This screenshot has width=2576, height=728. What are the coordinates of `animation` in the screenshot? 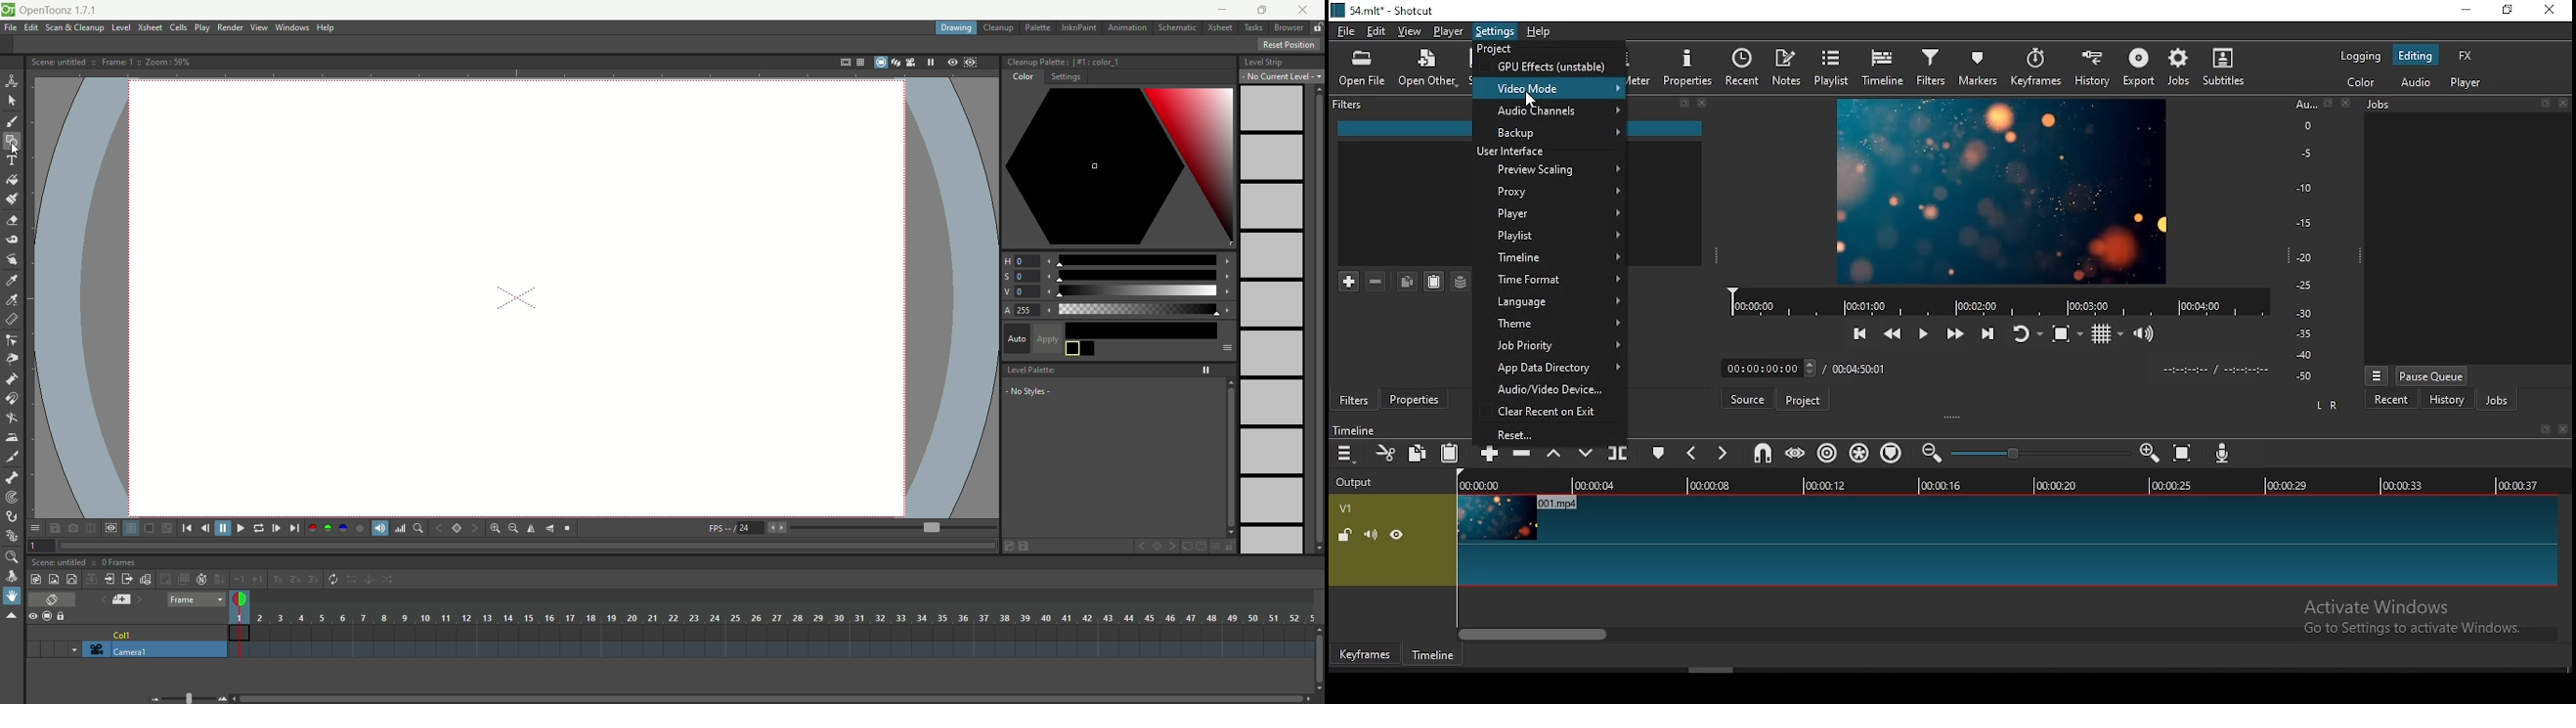 It's located at (1130, 28).